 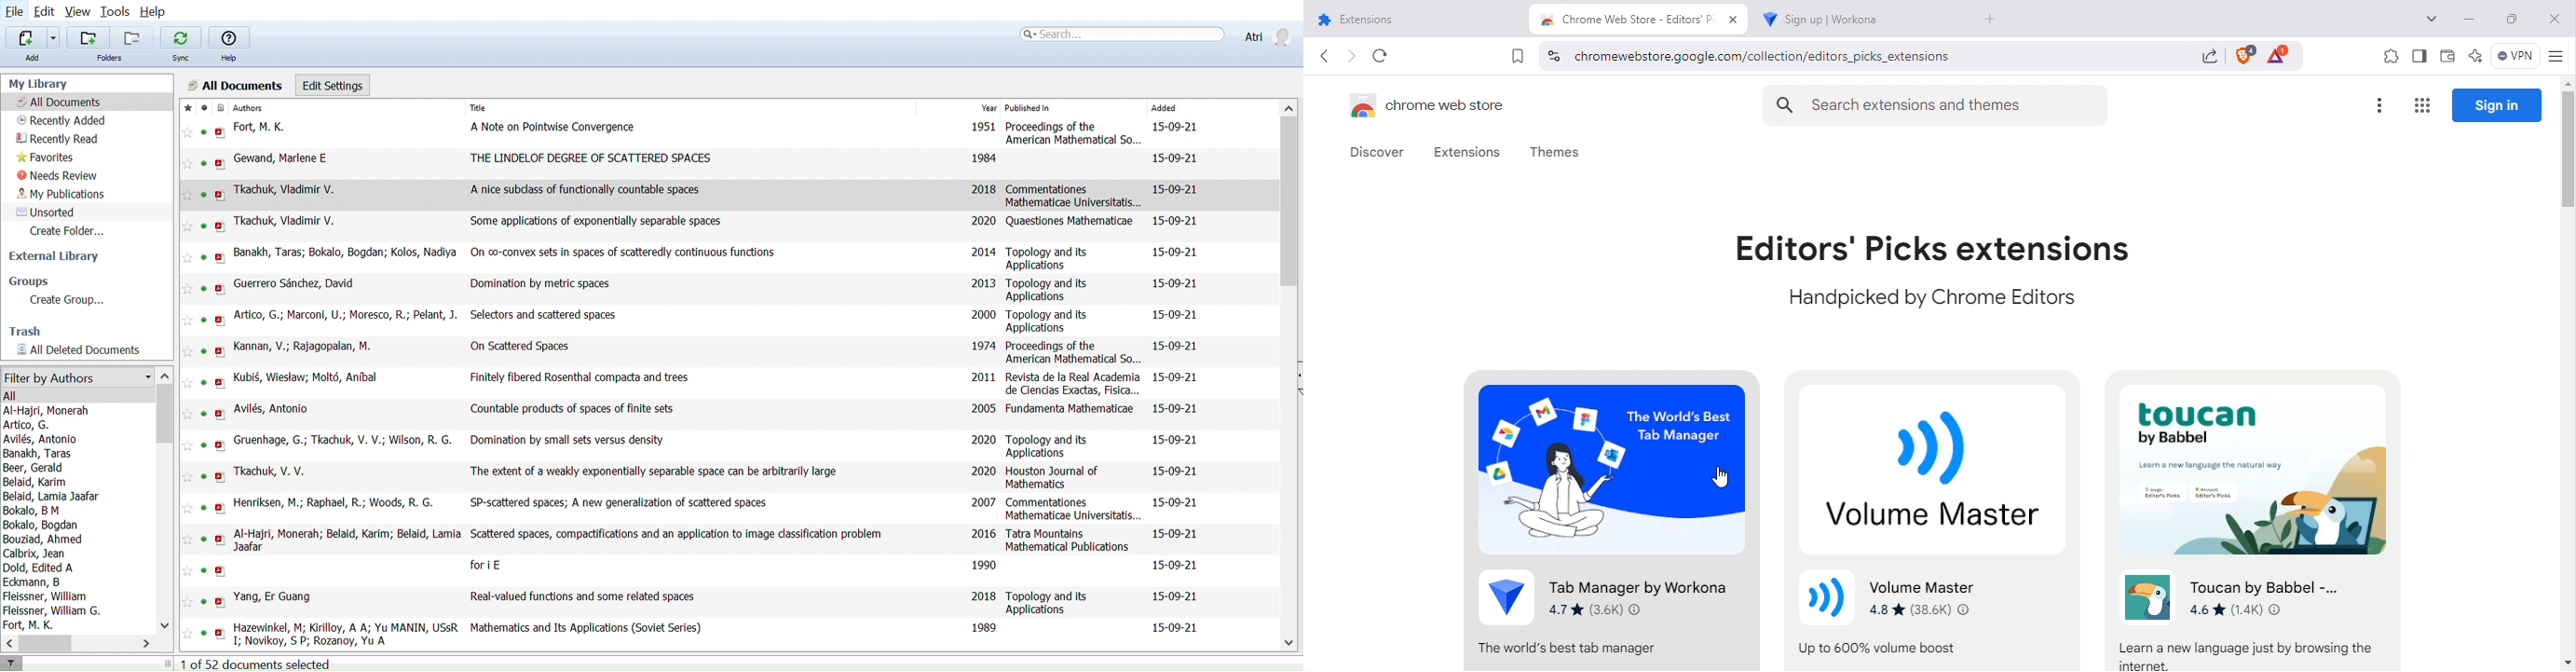 I want to click on Trash, so click(x=31, y=332).